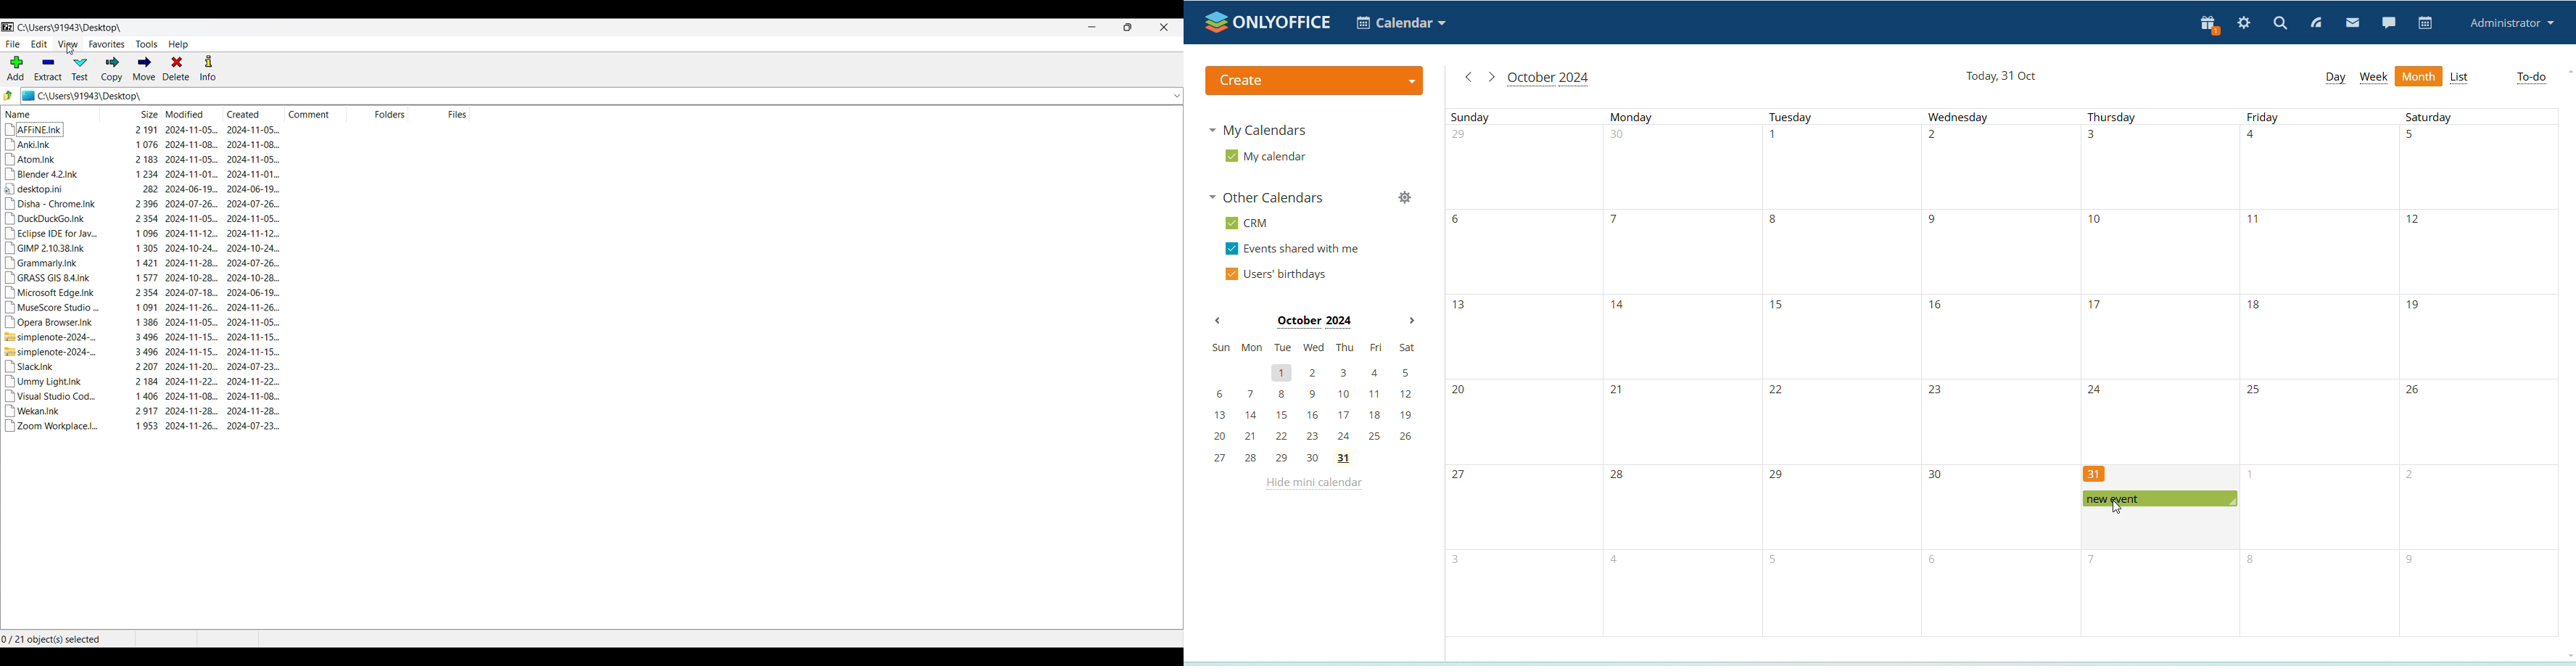 The width and height of the screenshot is (2576, 672). I want to click on Slack.Ink 2207 2024-11-20... 2024-07-23., so click(145, 366).